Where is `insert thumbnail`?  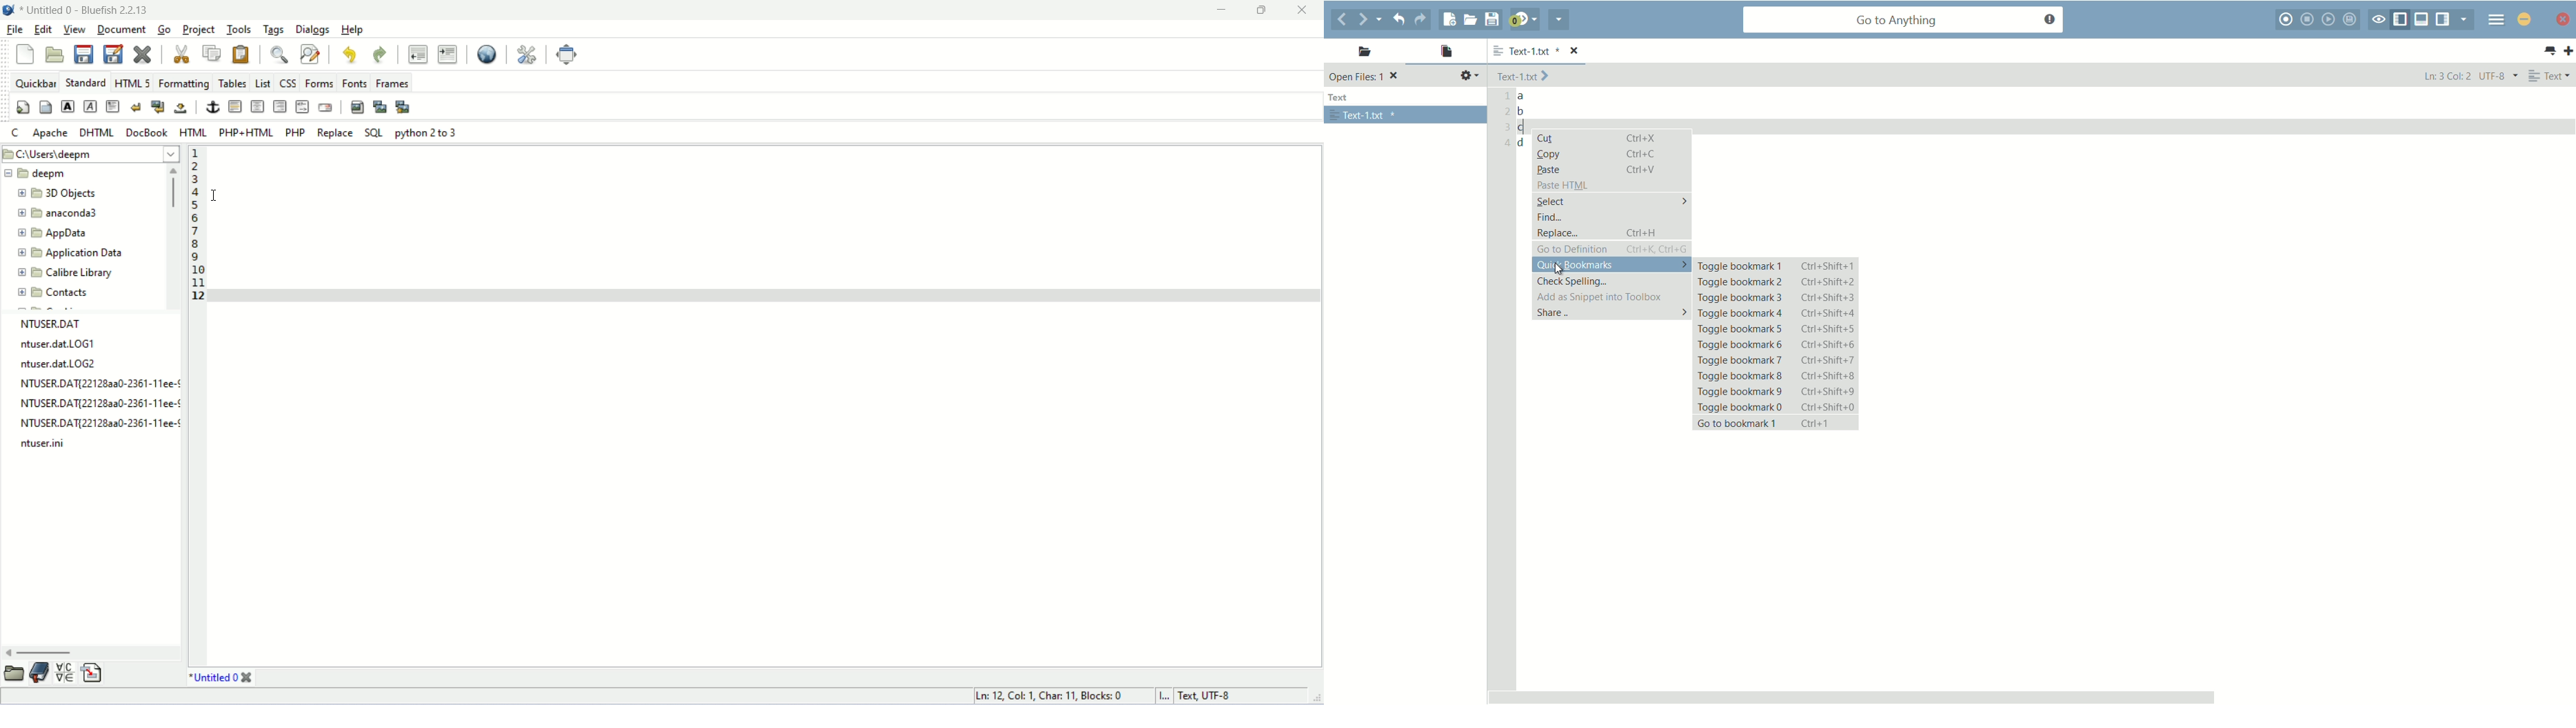 insert thumbnail is located at coordinates (382, 106).